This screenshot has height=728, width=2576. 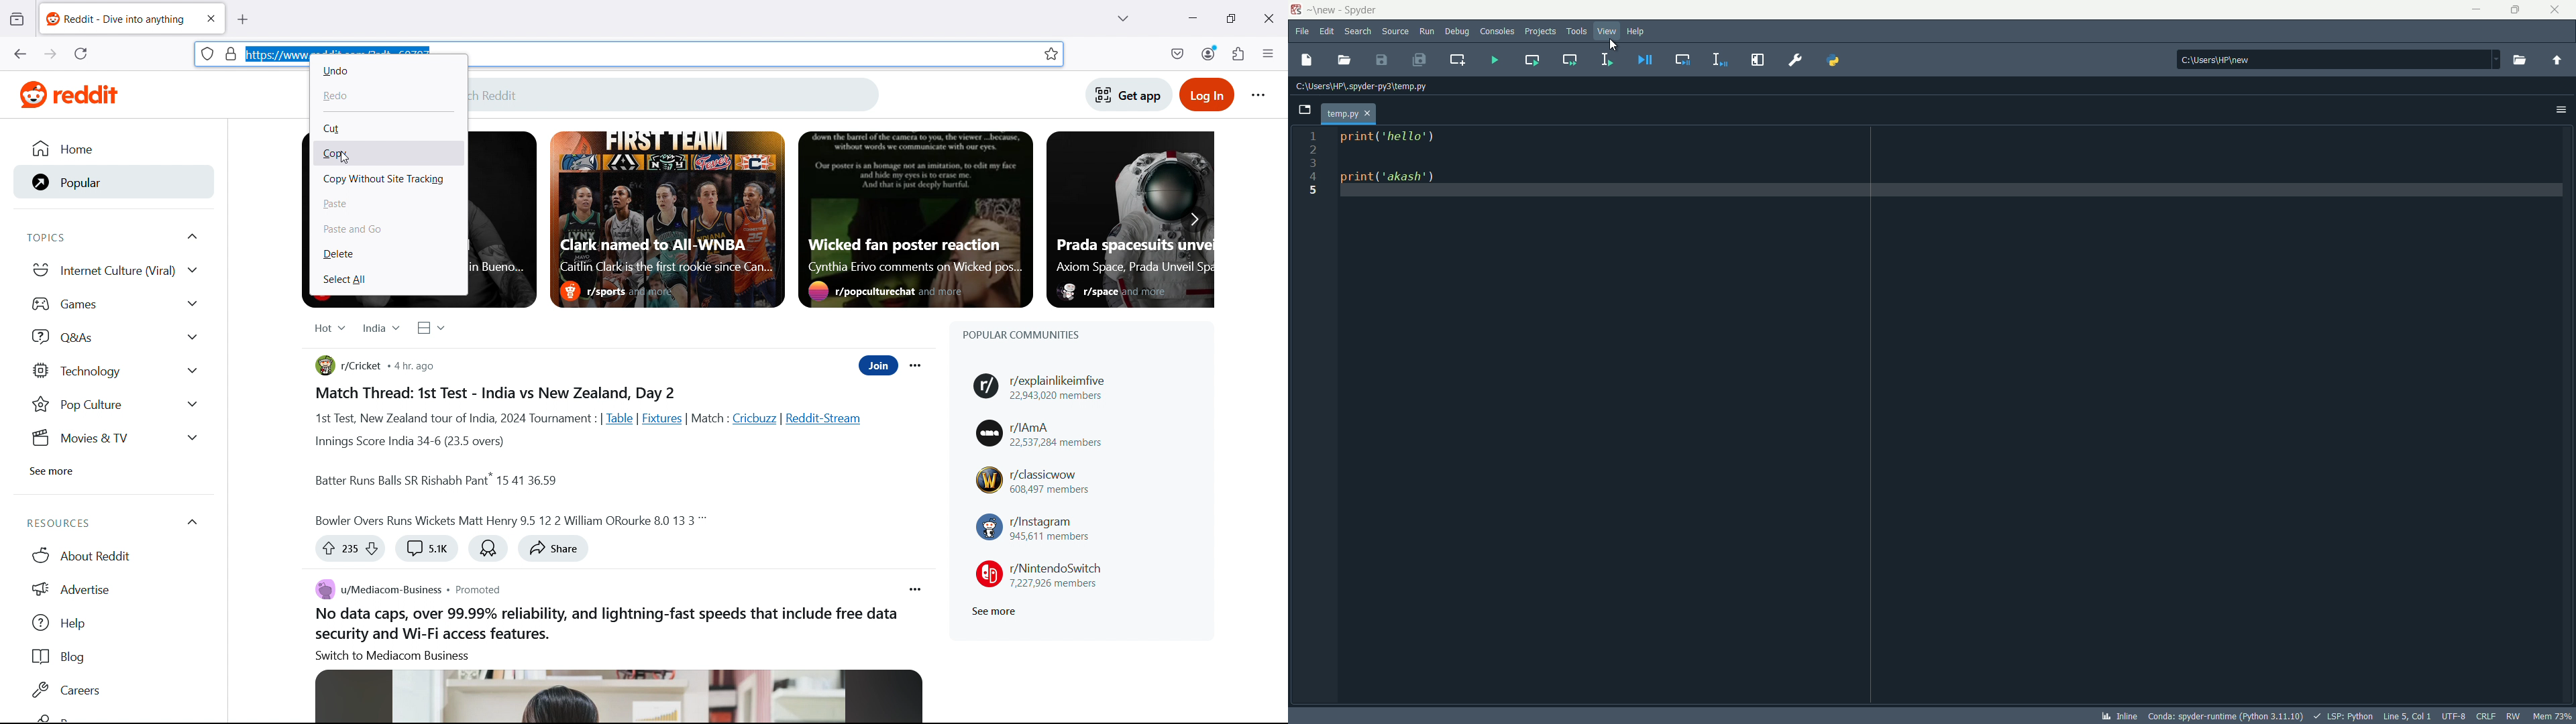 I want to click on reload the current page, so click(x=82, y=54).